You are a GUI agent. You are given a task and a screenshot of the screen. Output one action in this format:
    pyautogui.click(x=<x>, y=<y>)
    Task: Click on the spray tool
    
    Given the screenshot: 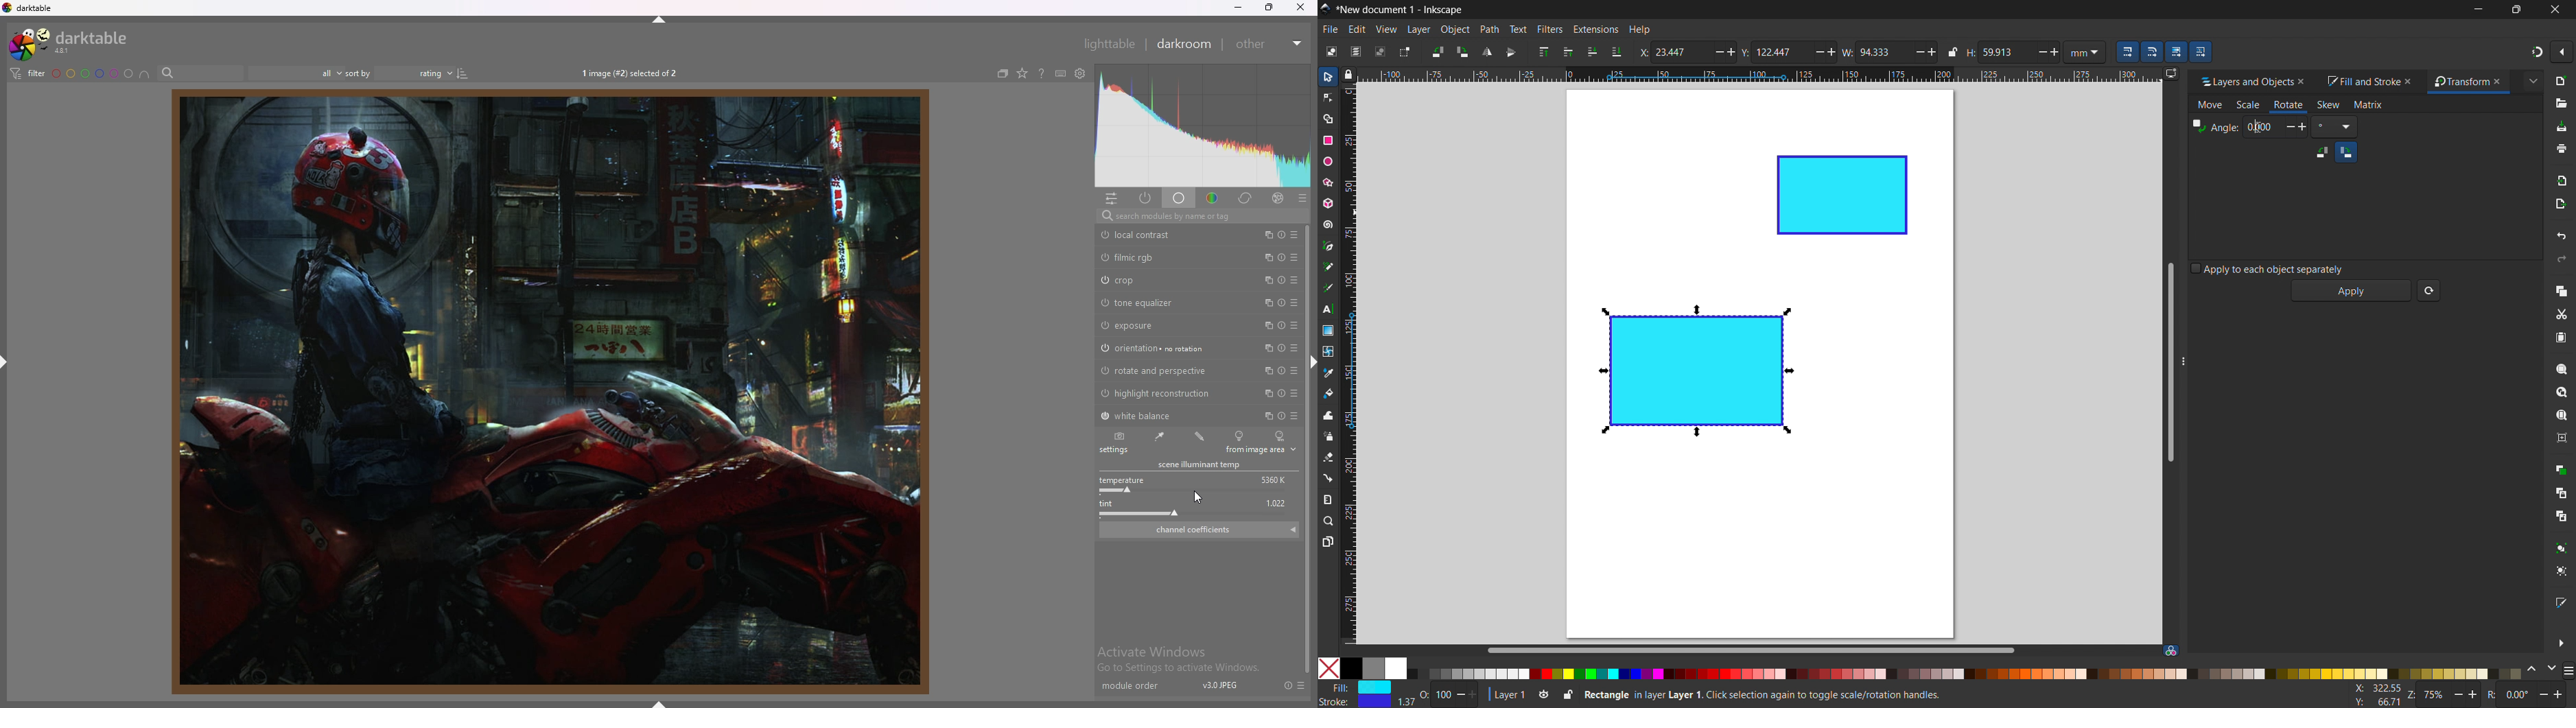 What is the action you would take?
    pyautogui.click(x=1329, y=436)
    